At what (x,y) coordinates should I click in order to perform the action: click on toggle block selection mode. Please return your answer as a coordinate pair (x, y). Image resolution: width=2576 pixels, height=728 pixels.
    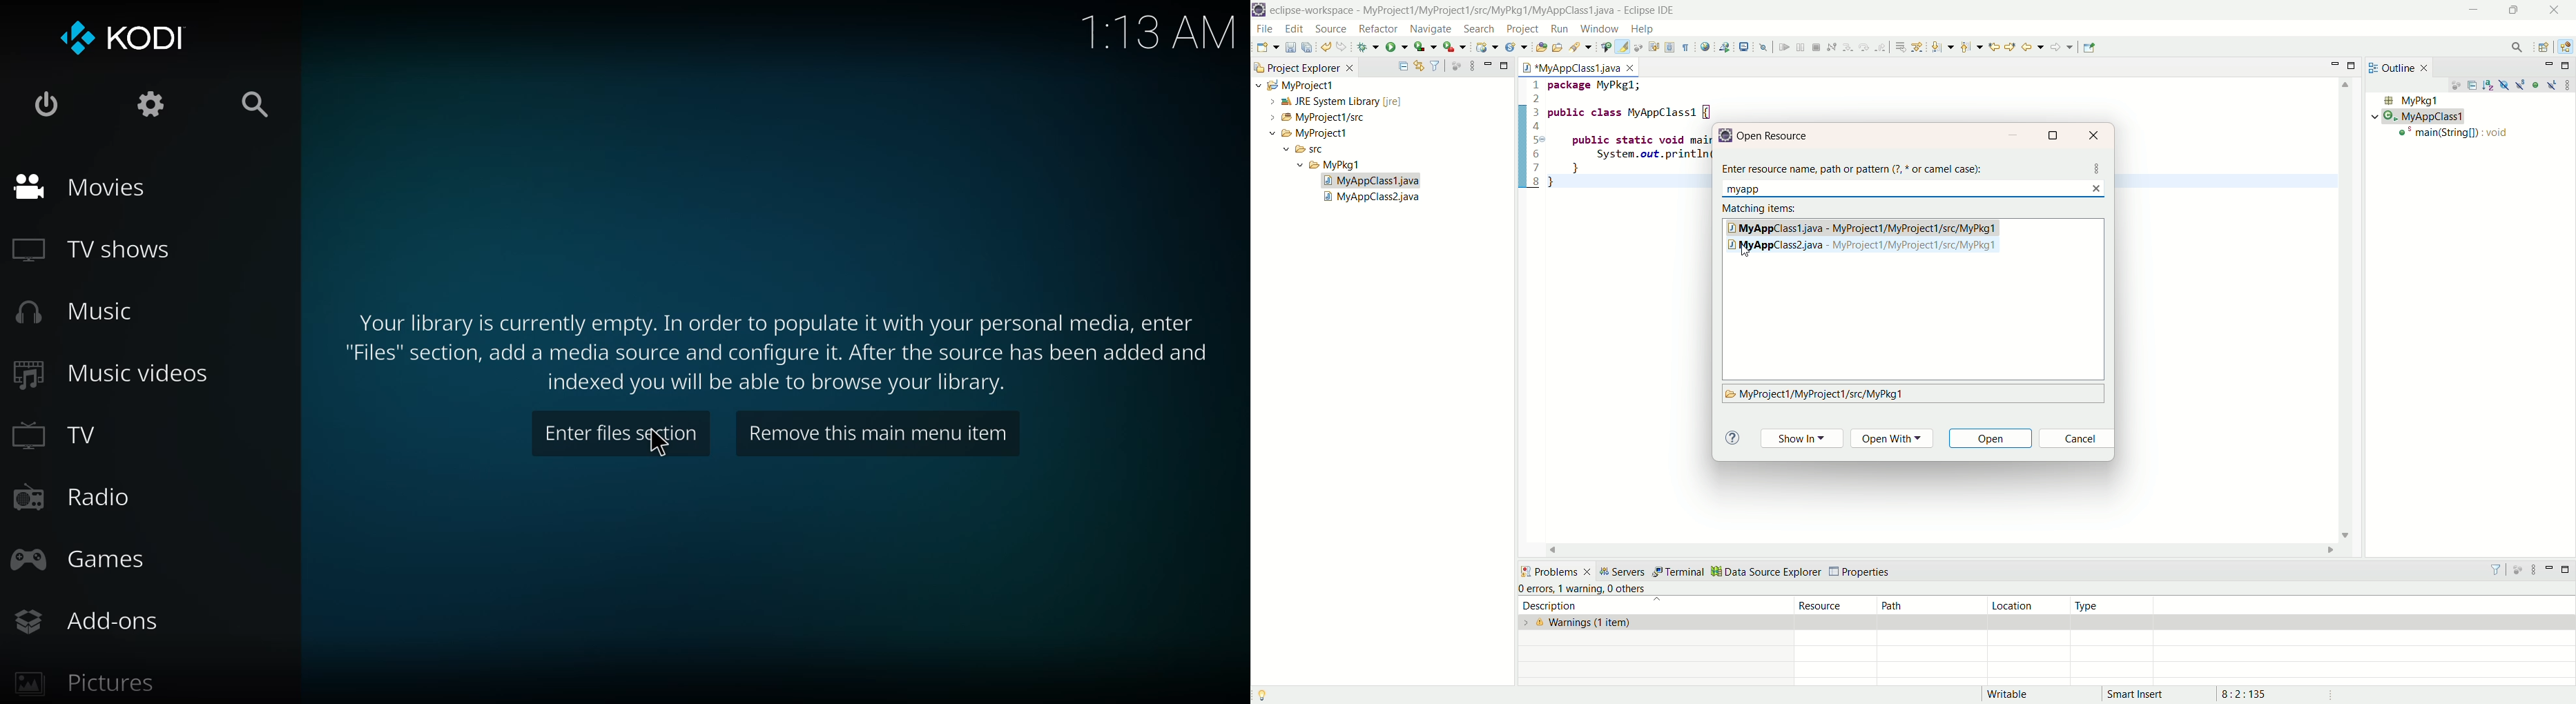
    Looking at the image, I should click on (1670, 48).